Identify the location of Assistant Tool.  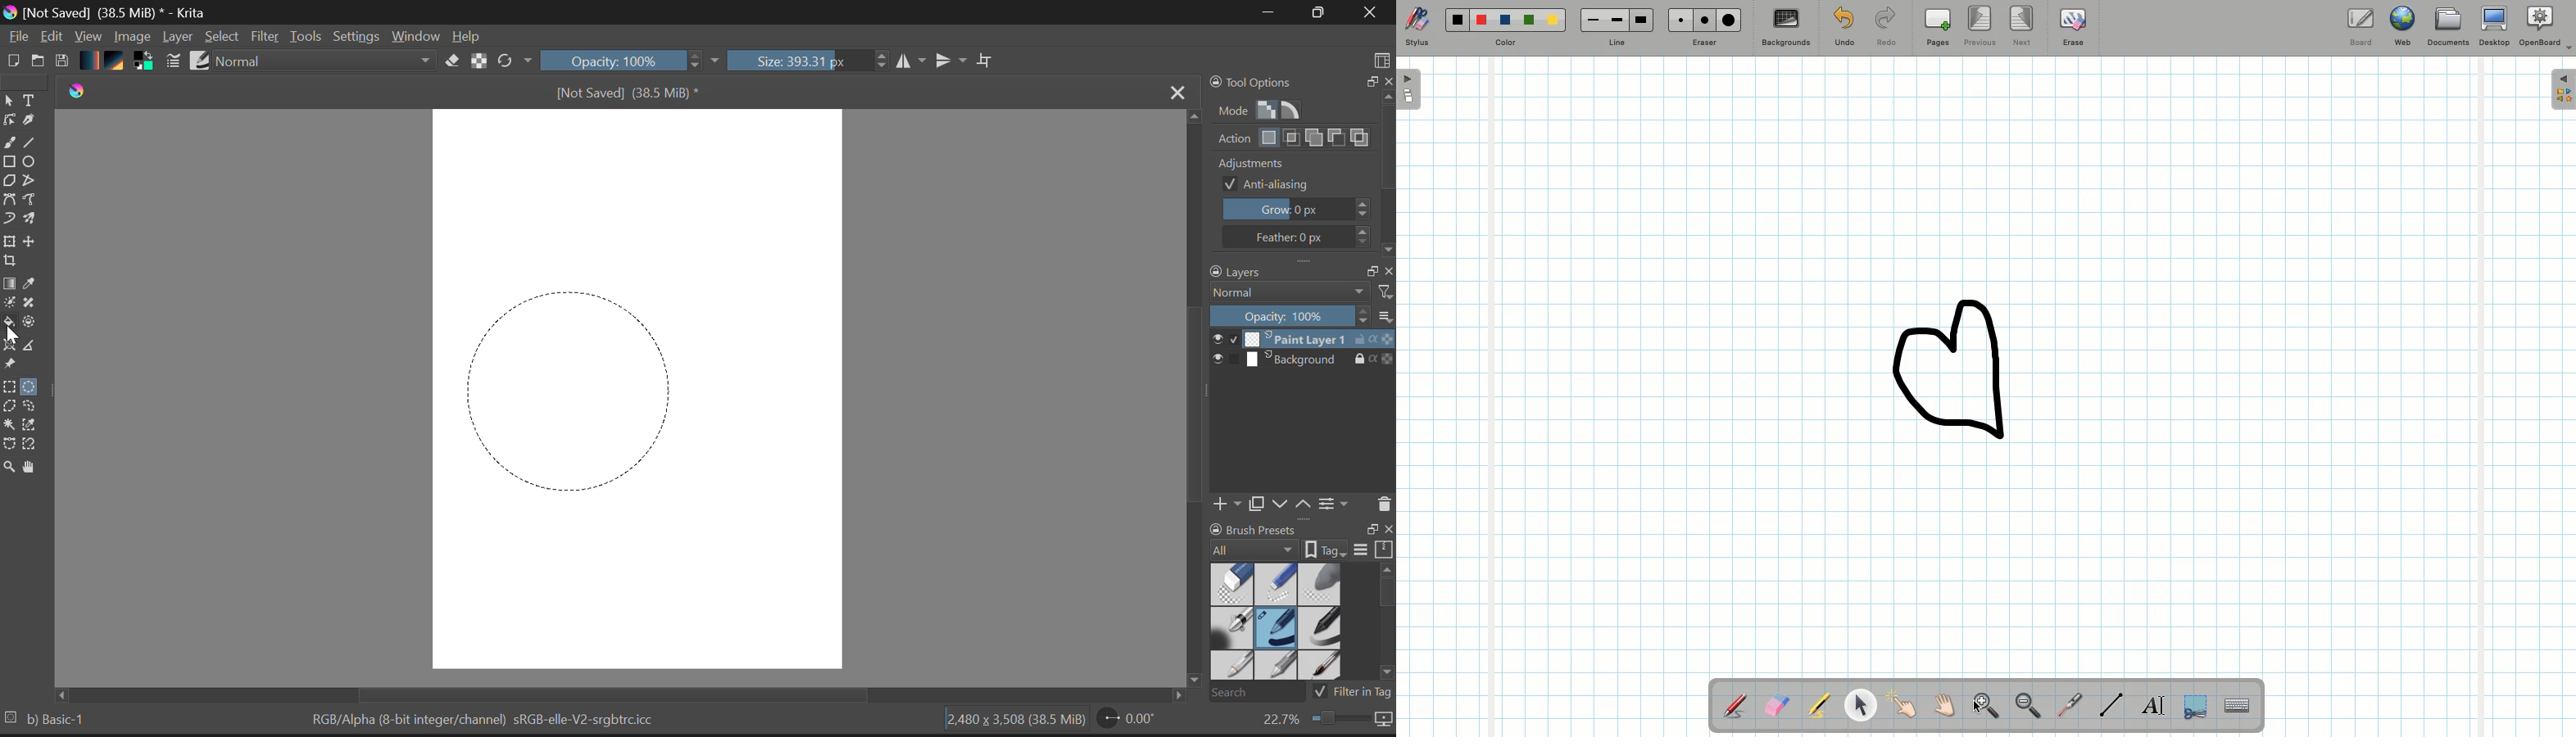
(12, 343).